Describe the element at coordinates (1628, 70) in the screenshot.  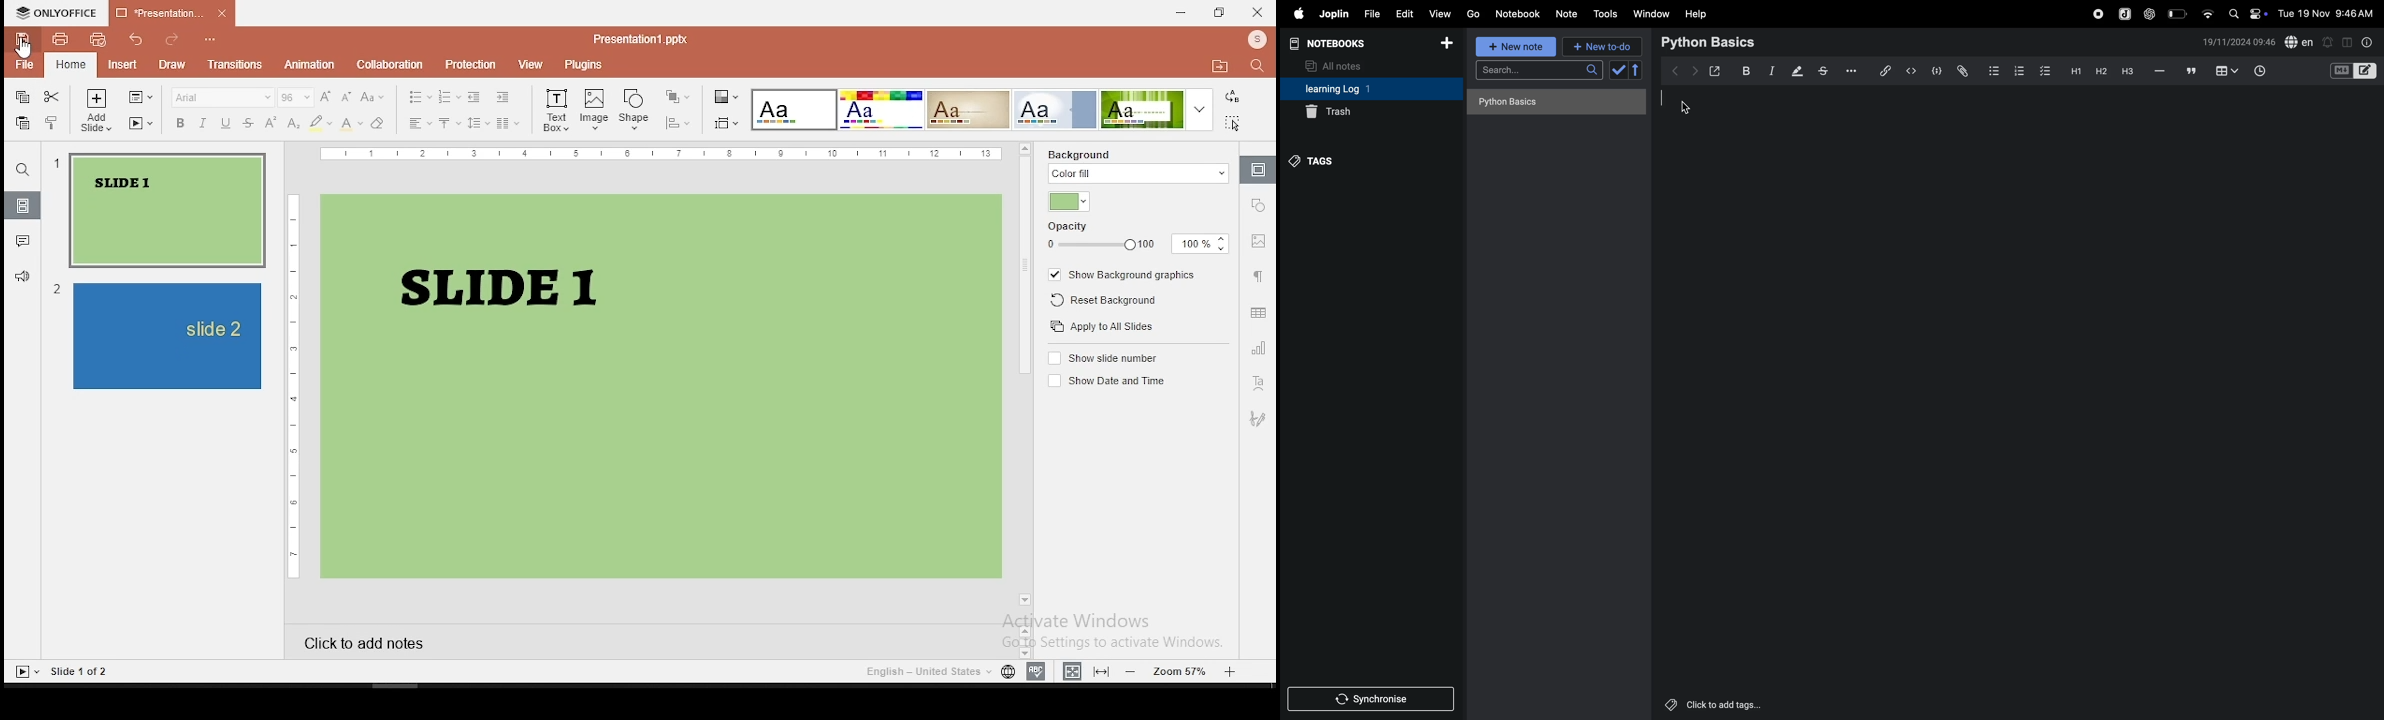
I see `check box` at that location.